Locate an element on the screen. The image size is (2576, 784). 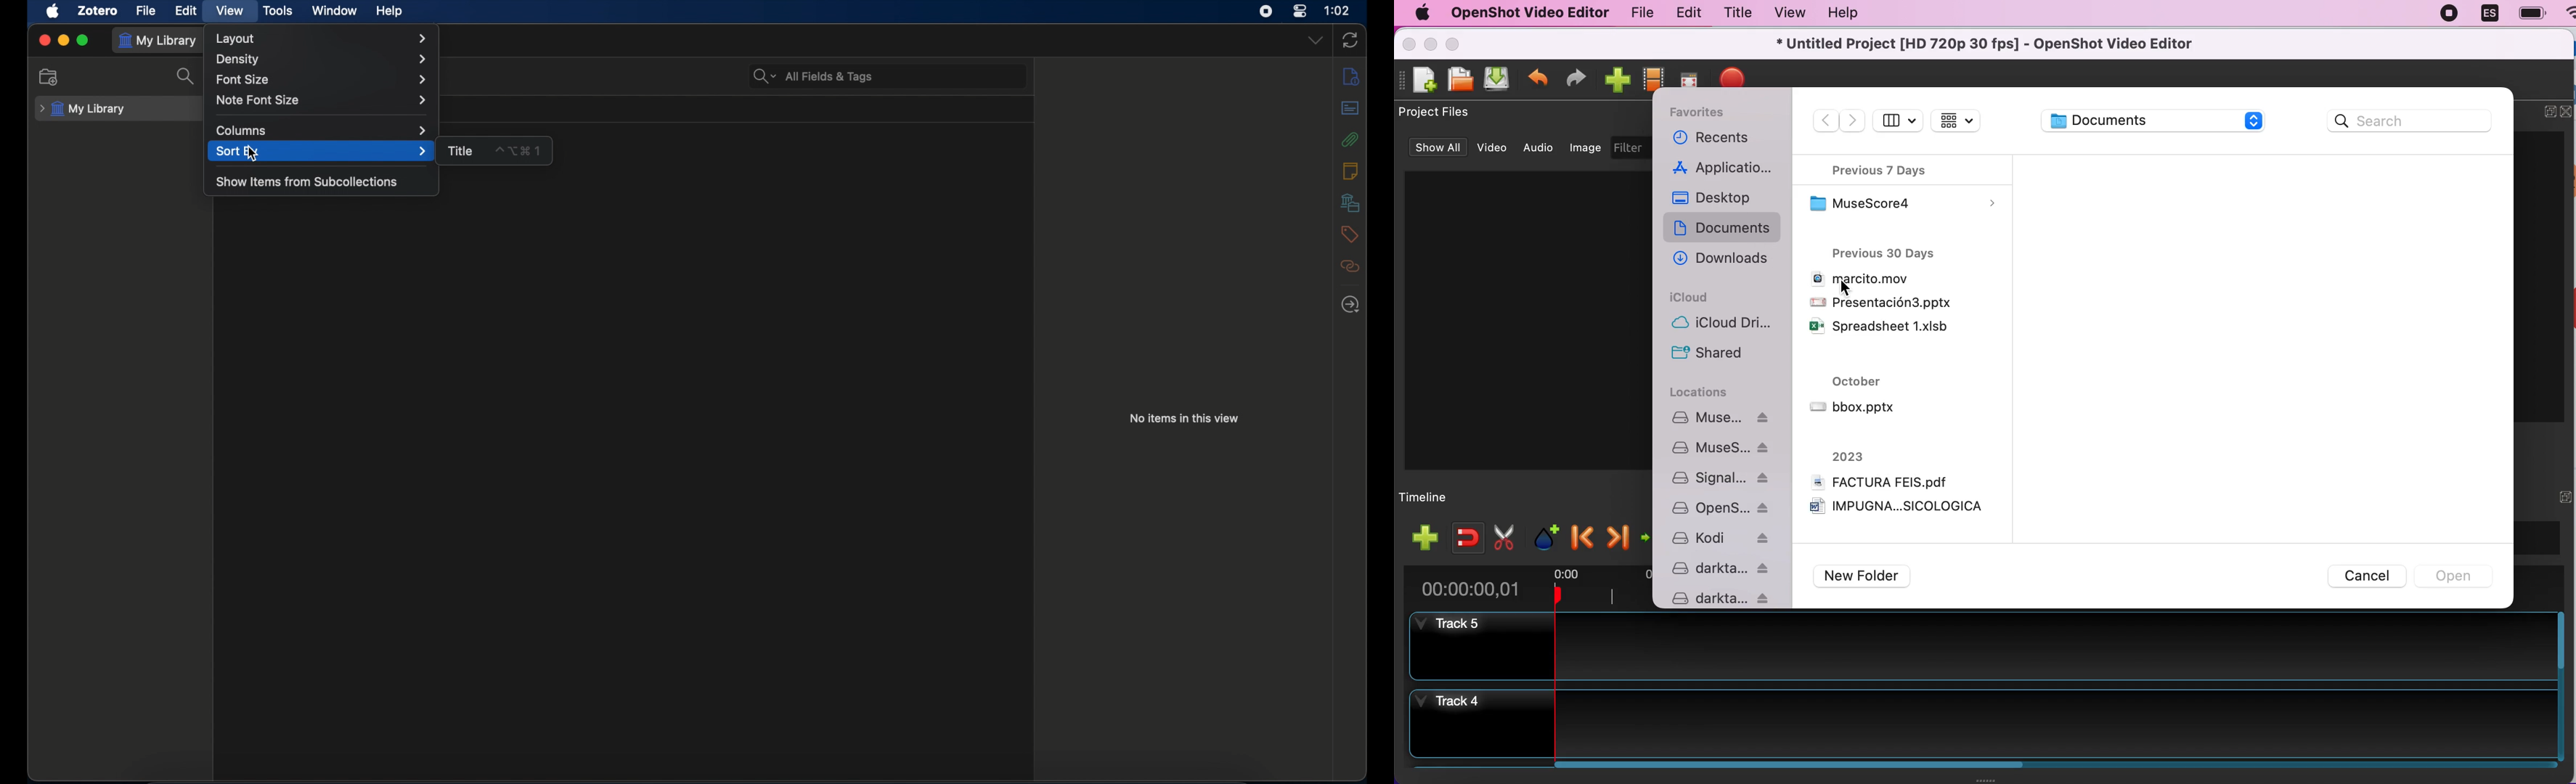
close is located at coordinates (44, 40).